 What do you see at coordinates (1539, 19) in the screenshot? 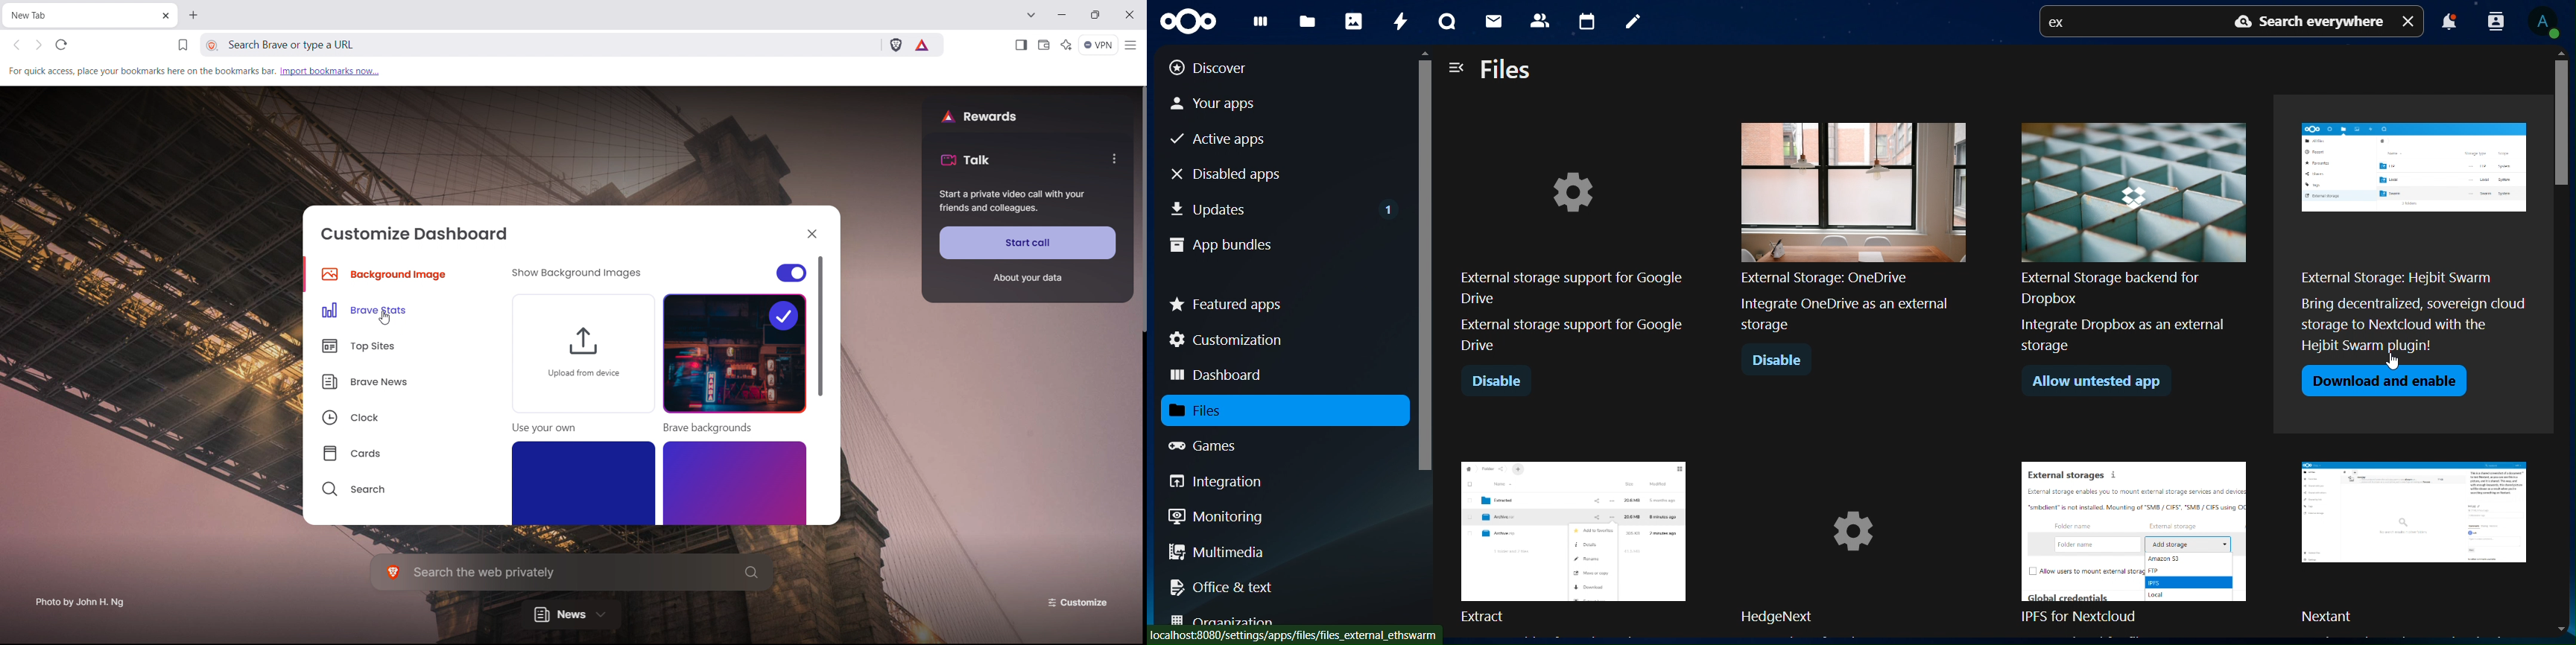
I see `contacts` at bounding box center [1539, 19].